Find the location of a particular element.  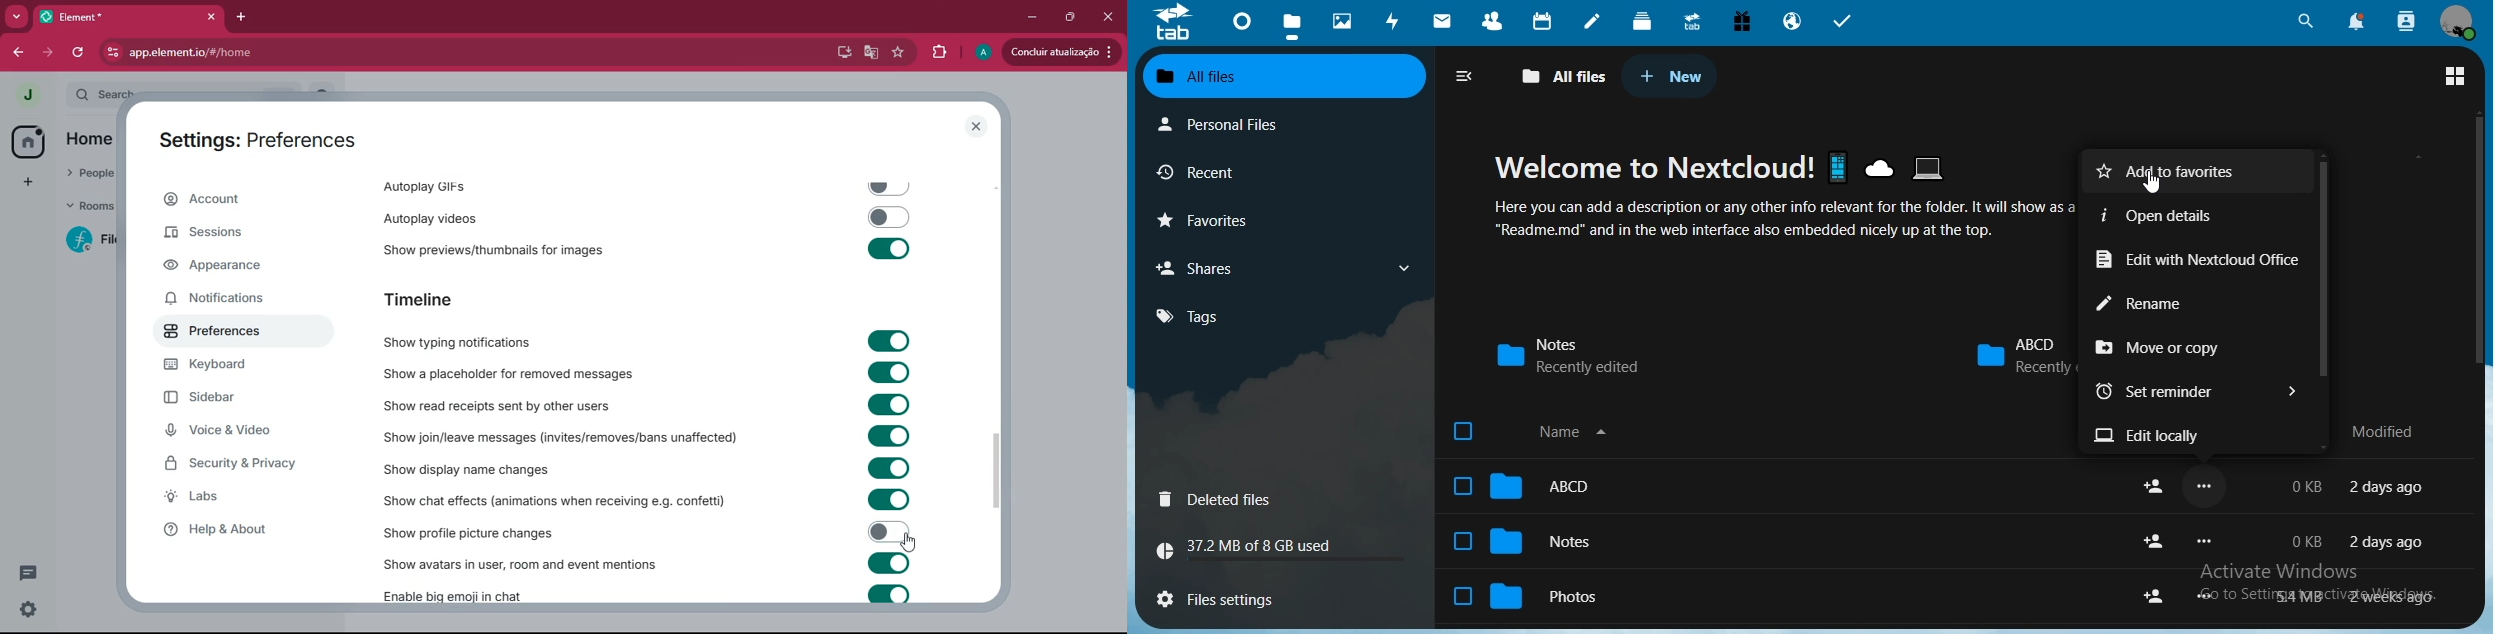

free email is located at coordinates (1742, 23).